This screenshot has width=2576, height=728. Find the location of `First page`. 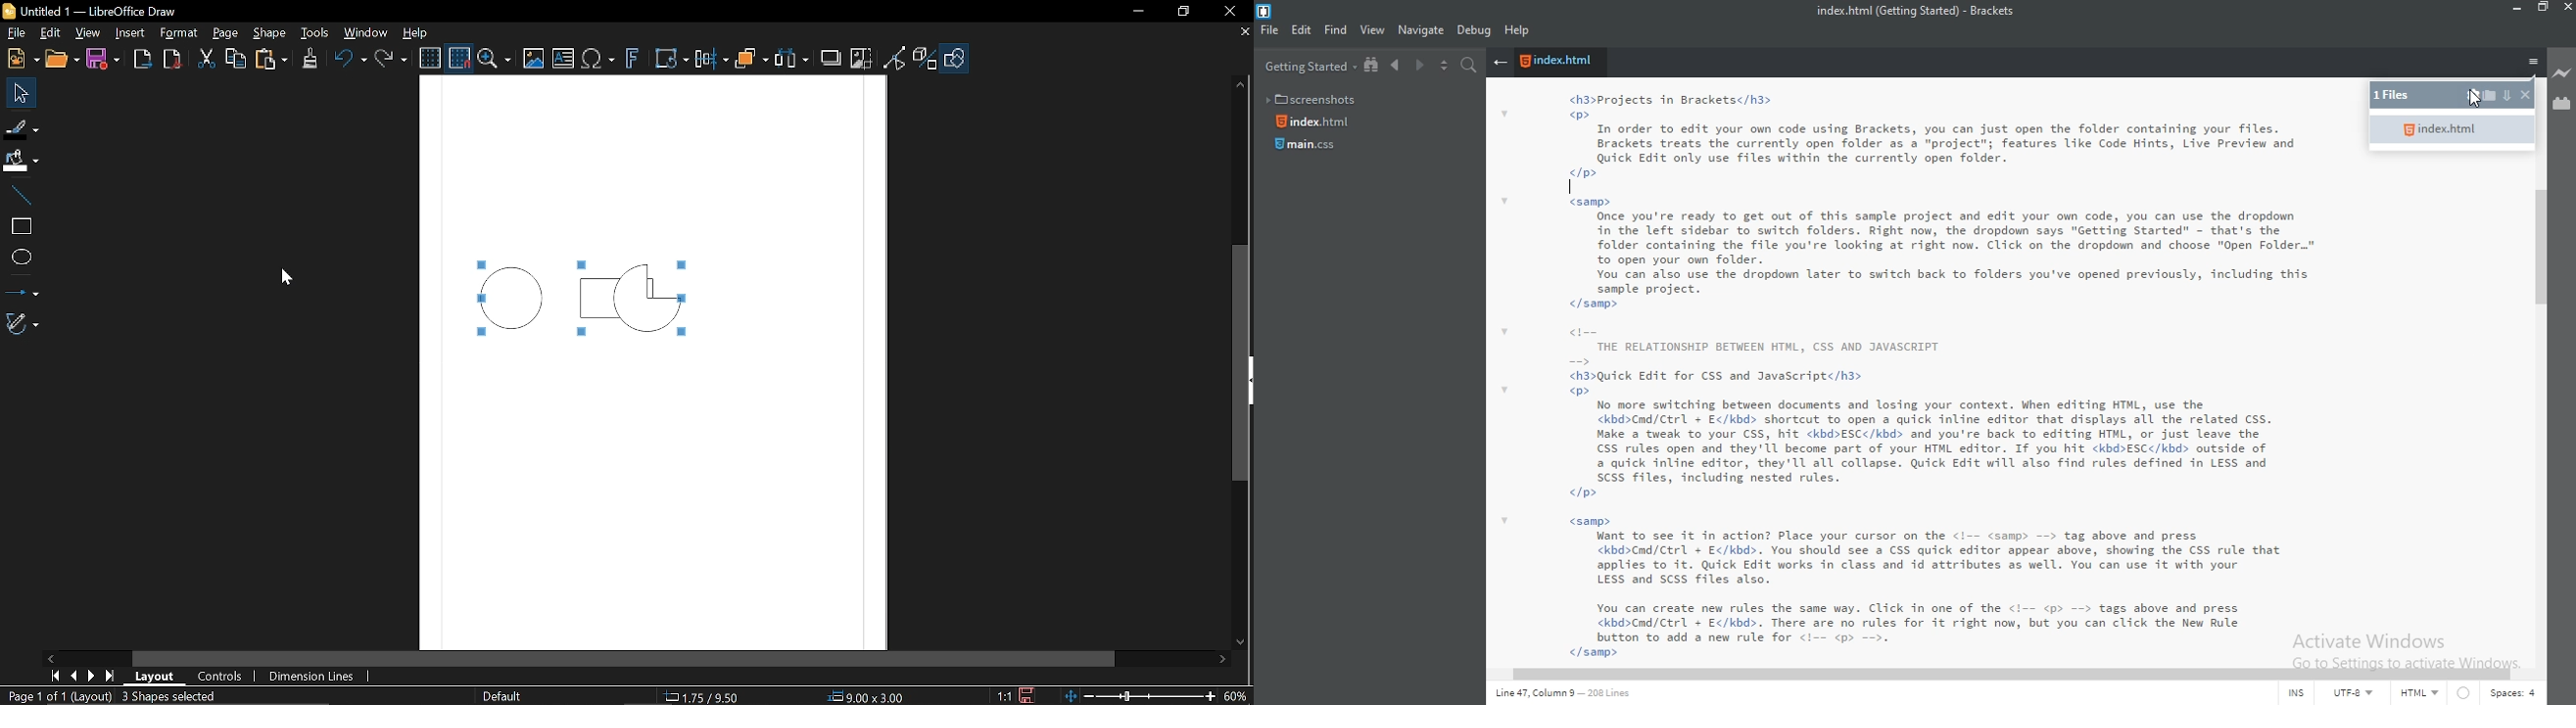

First page is located at coordinates (53, 677).